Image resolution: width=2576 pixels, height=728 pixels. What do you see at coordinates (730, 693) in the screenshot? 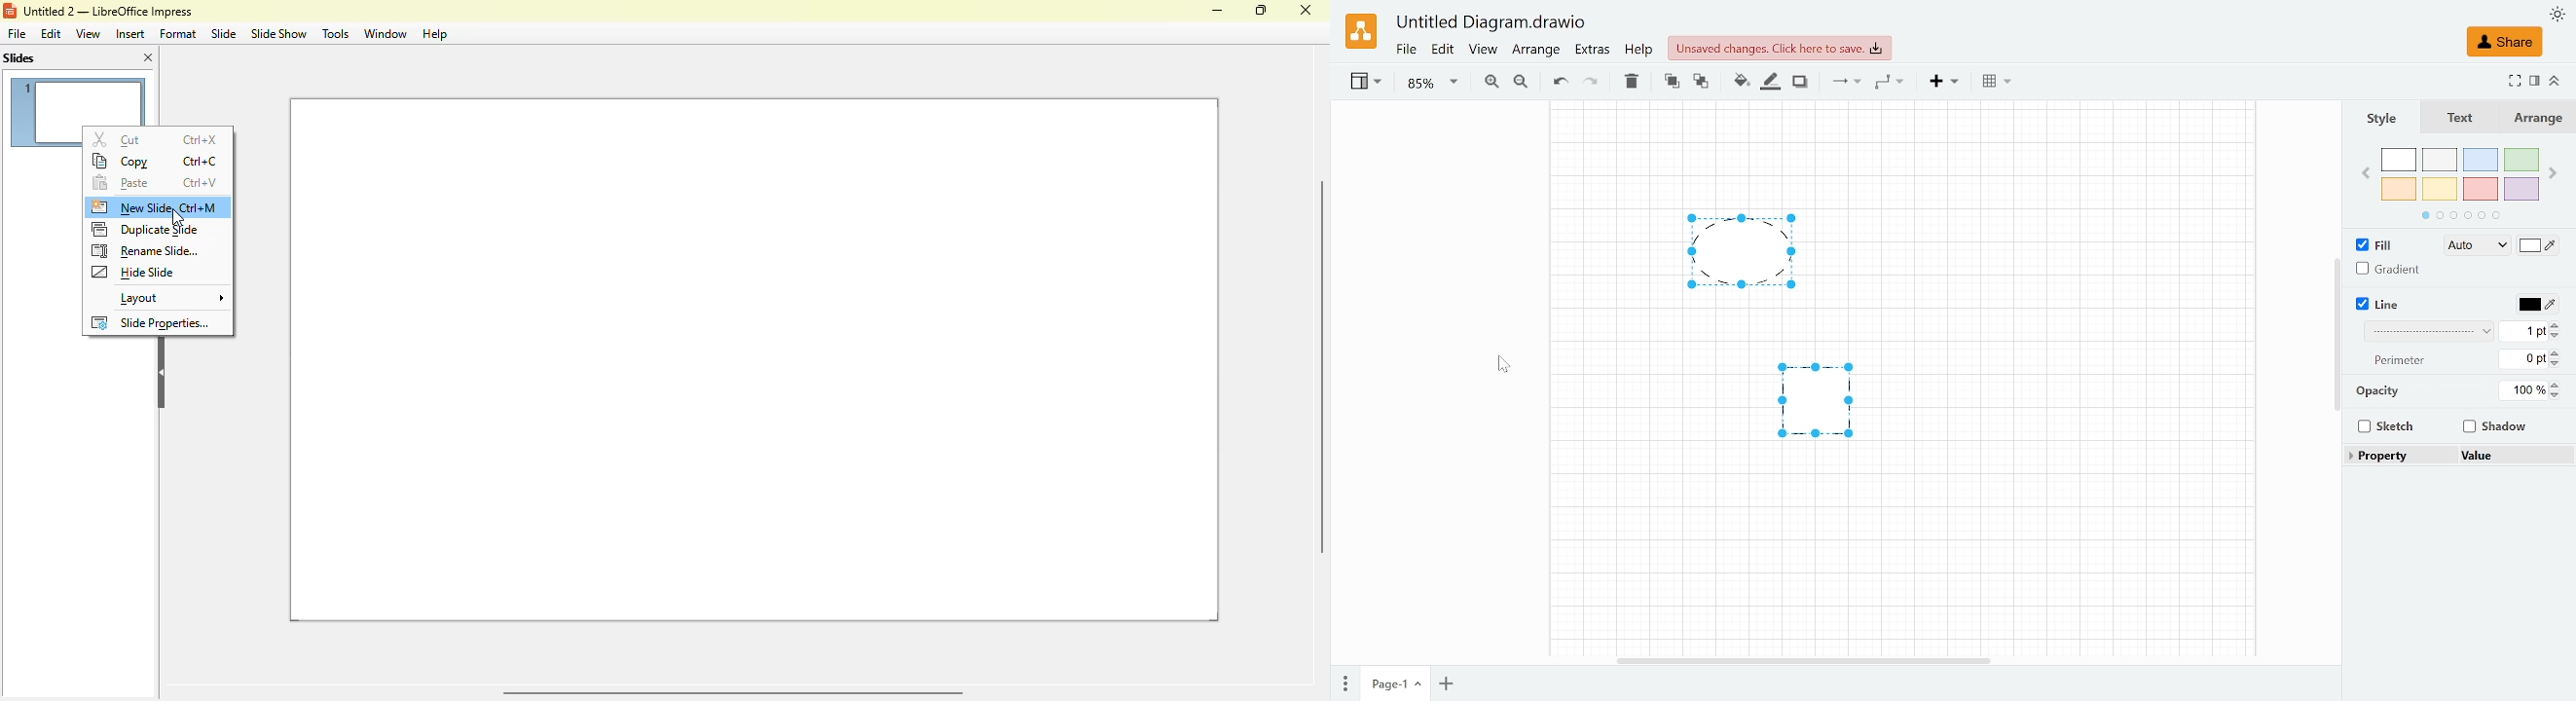
I see `horizontal scroll bar` at bounding box center [730, 693].